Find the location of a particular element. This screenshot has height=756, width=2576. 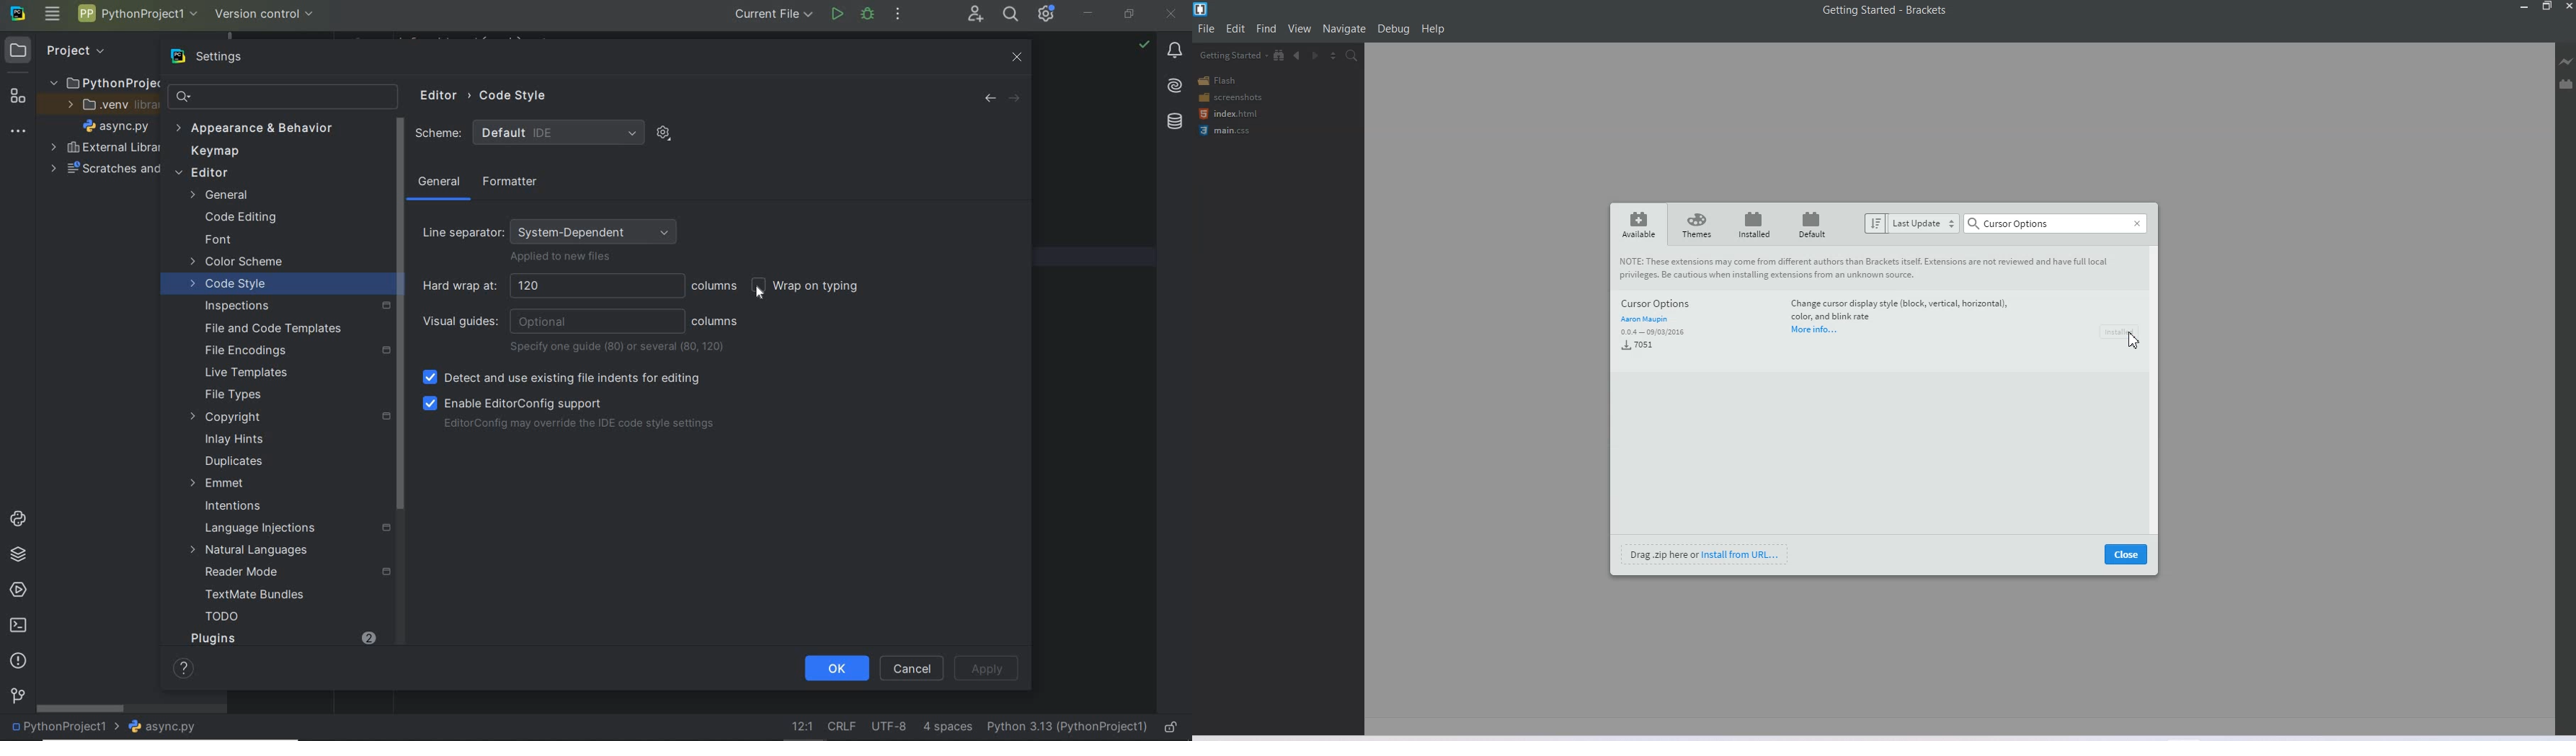

Debug is located at coordinates (1393, 29).